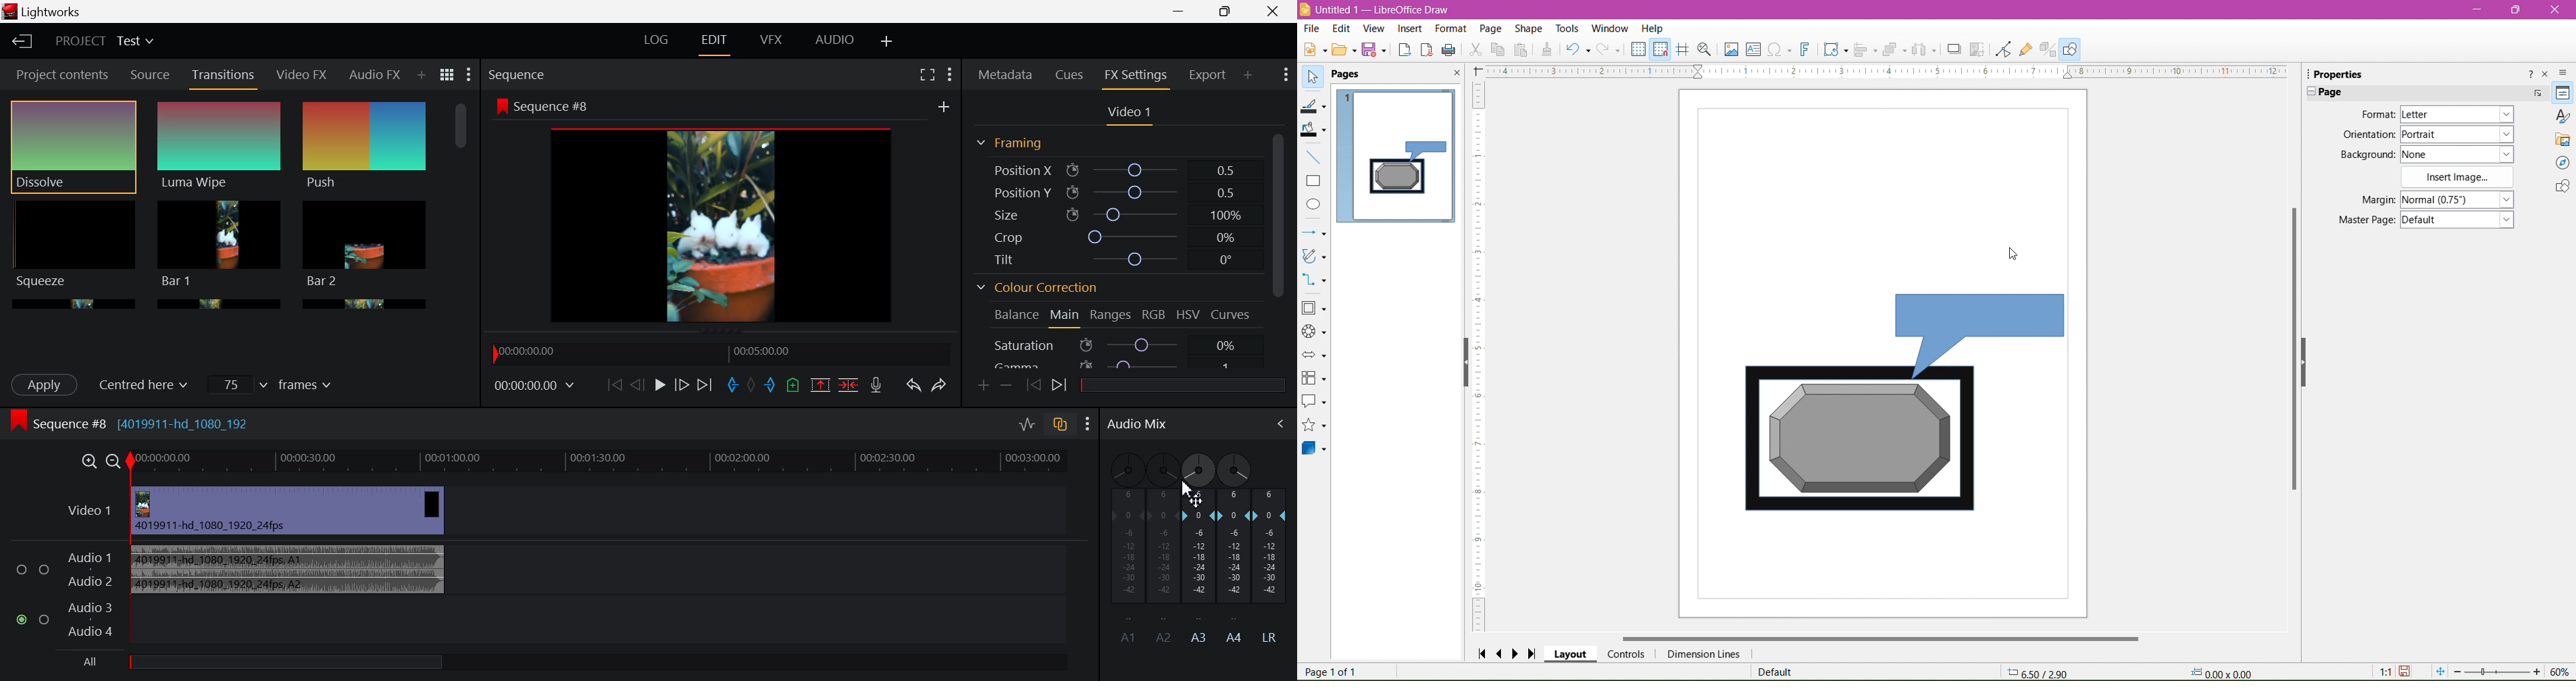 The height and width of the screenshot is (700, 2576). What do you see at coordinates (2309, 93) in the screenshot?
I see `Expand/Close pane` at bounding box center [2309, 93].